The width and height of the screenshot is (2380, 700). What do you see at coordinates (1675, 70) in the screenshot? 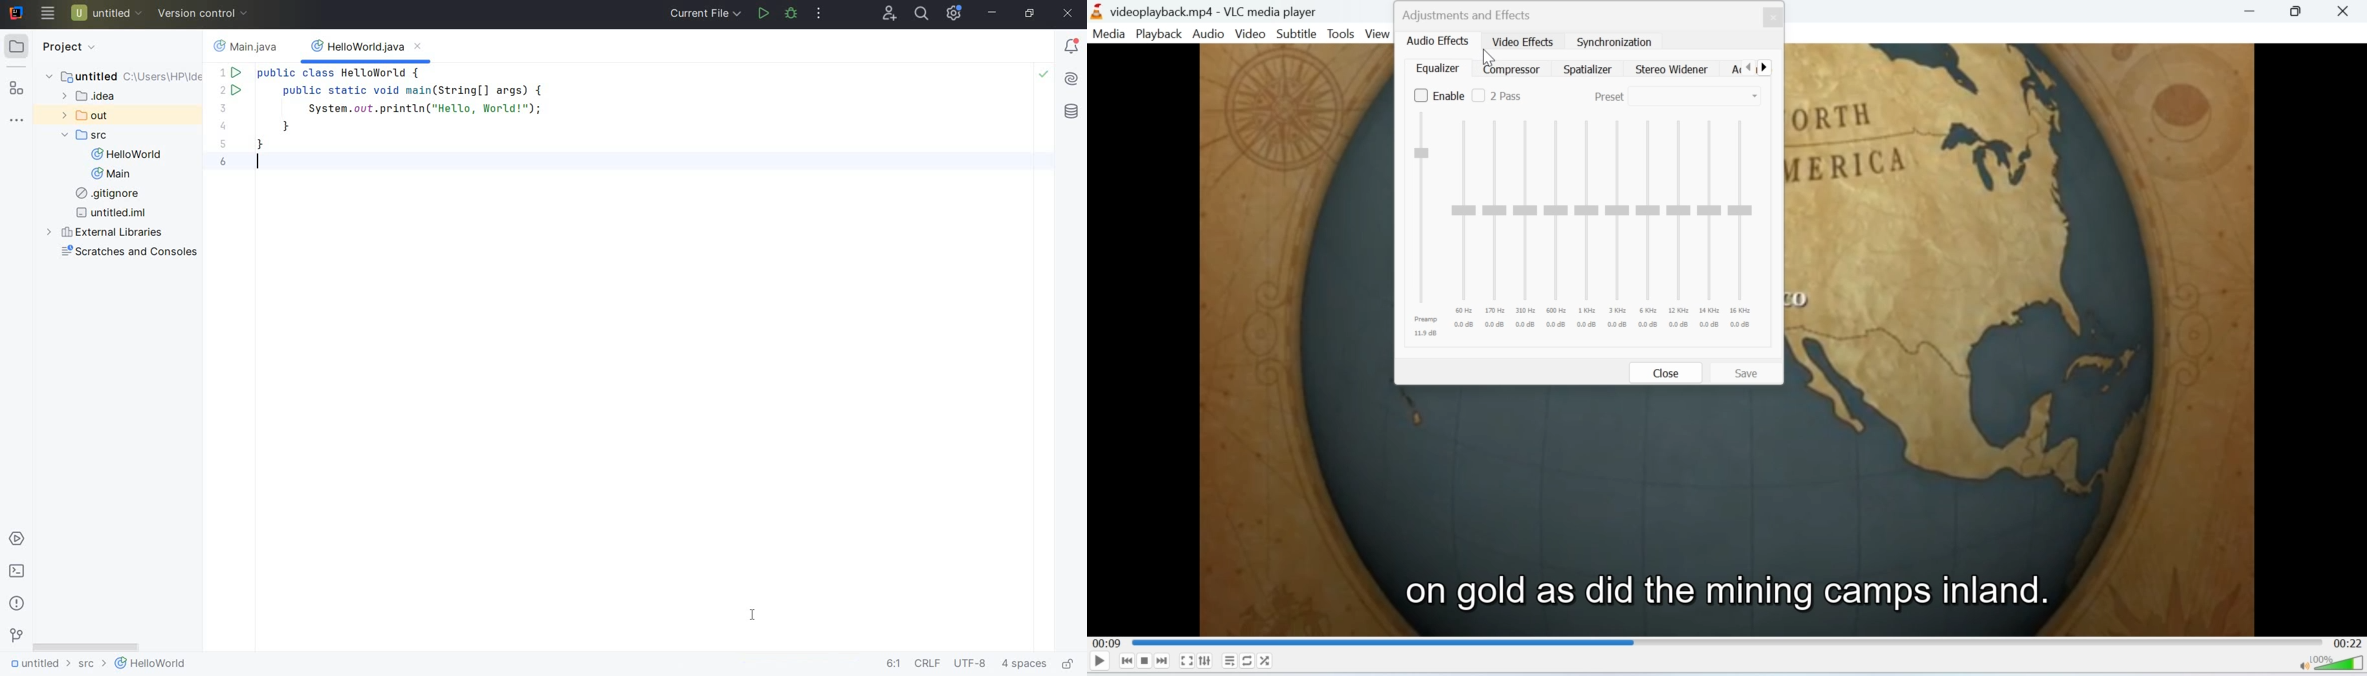
I see `stereo widener` at bounding box center [1675, 70].